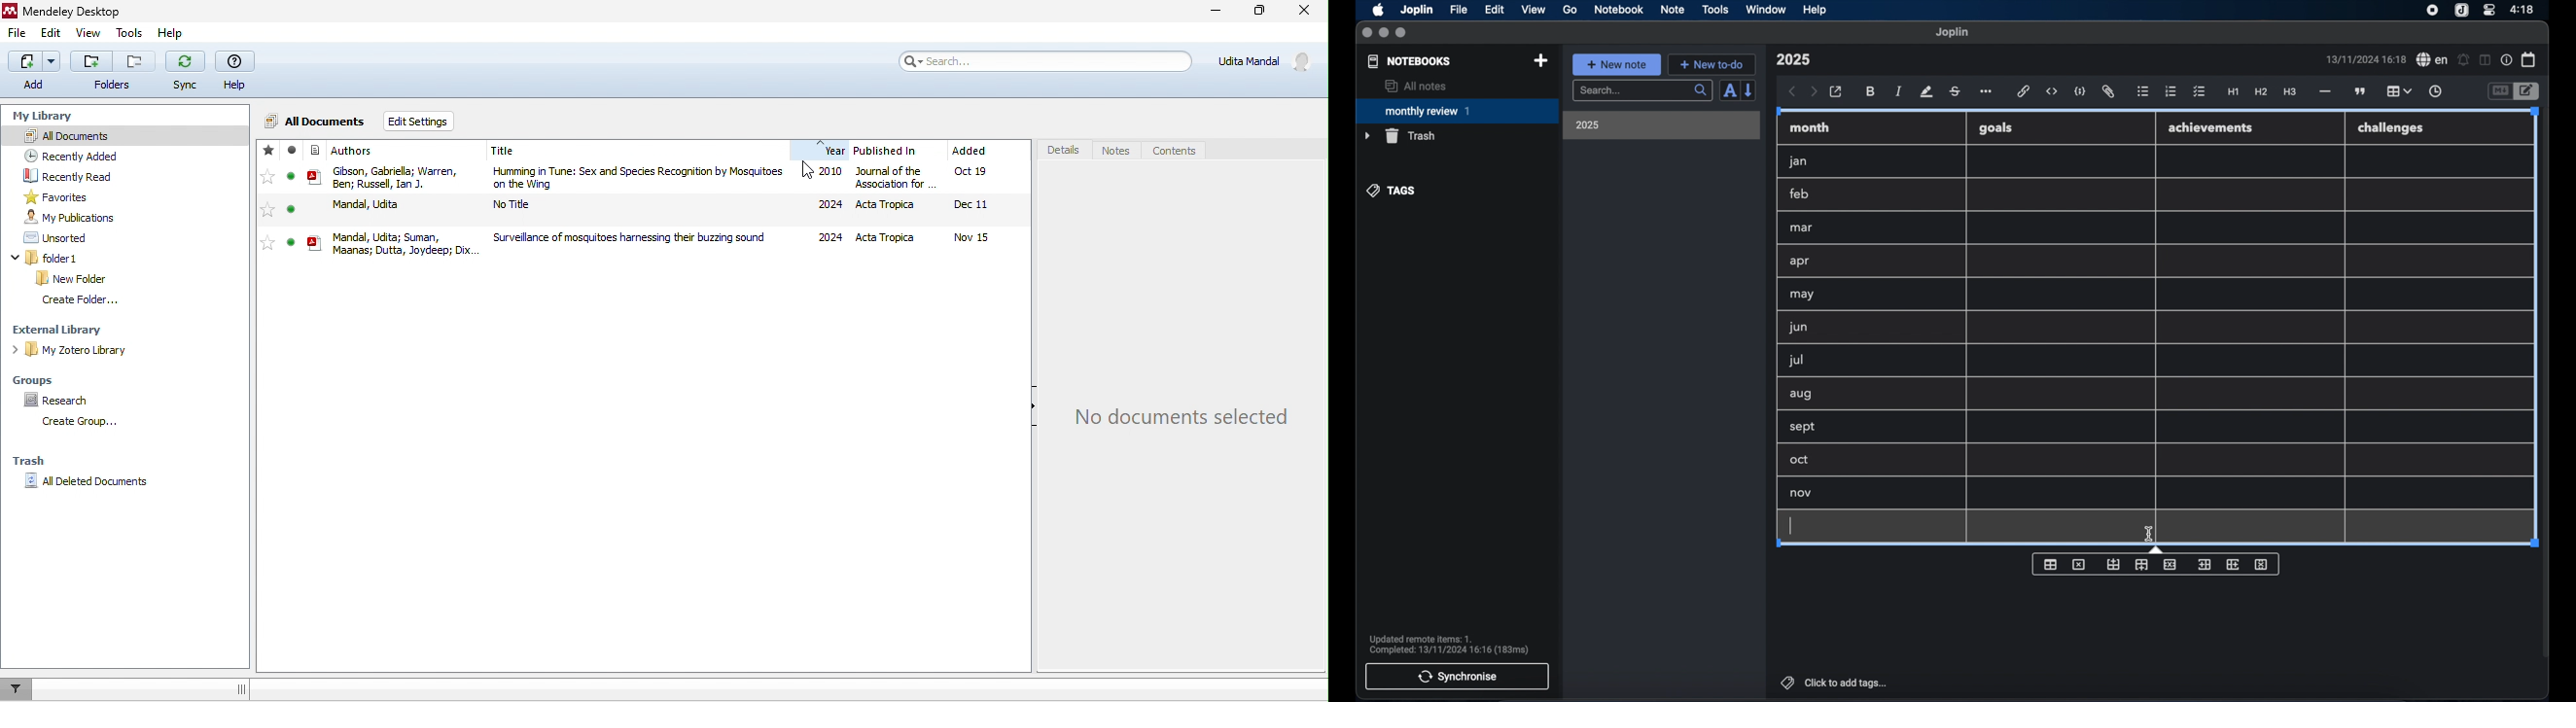 The width and height of the screenshot is (2576, 728). I want to click on heading 2, so click(2262, 92).